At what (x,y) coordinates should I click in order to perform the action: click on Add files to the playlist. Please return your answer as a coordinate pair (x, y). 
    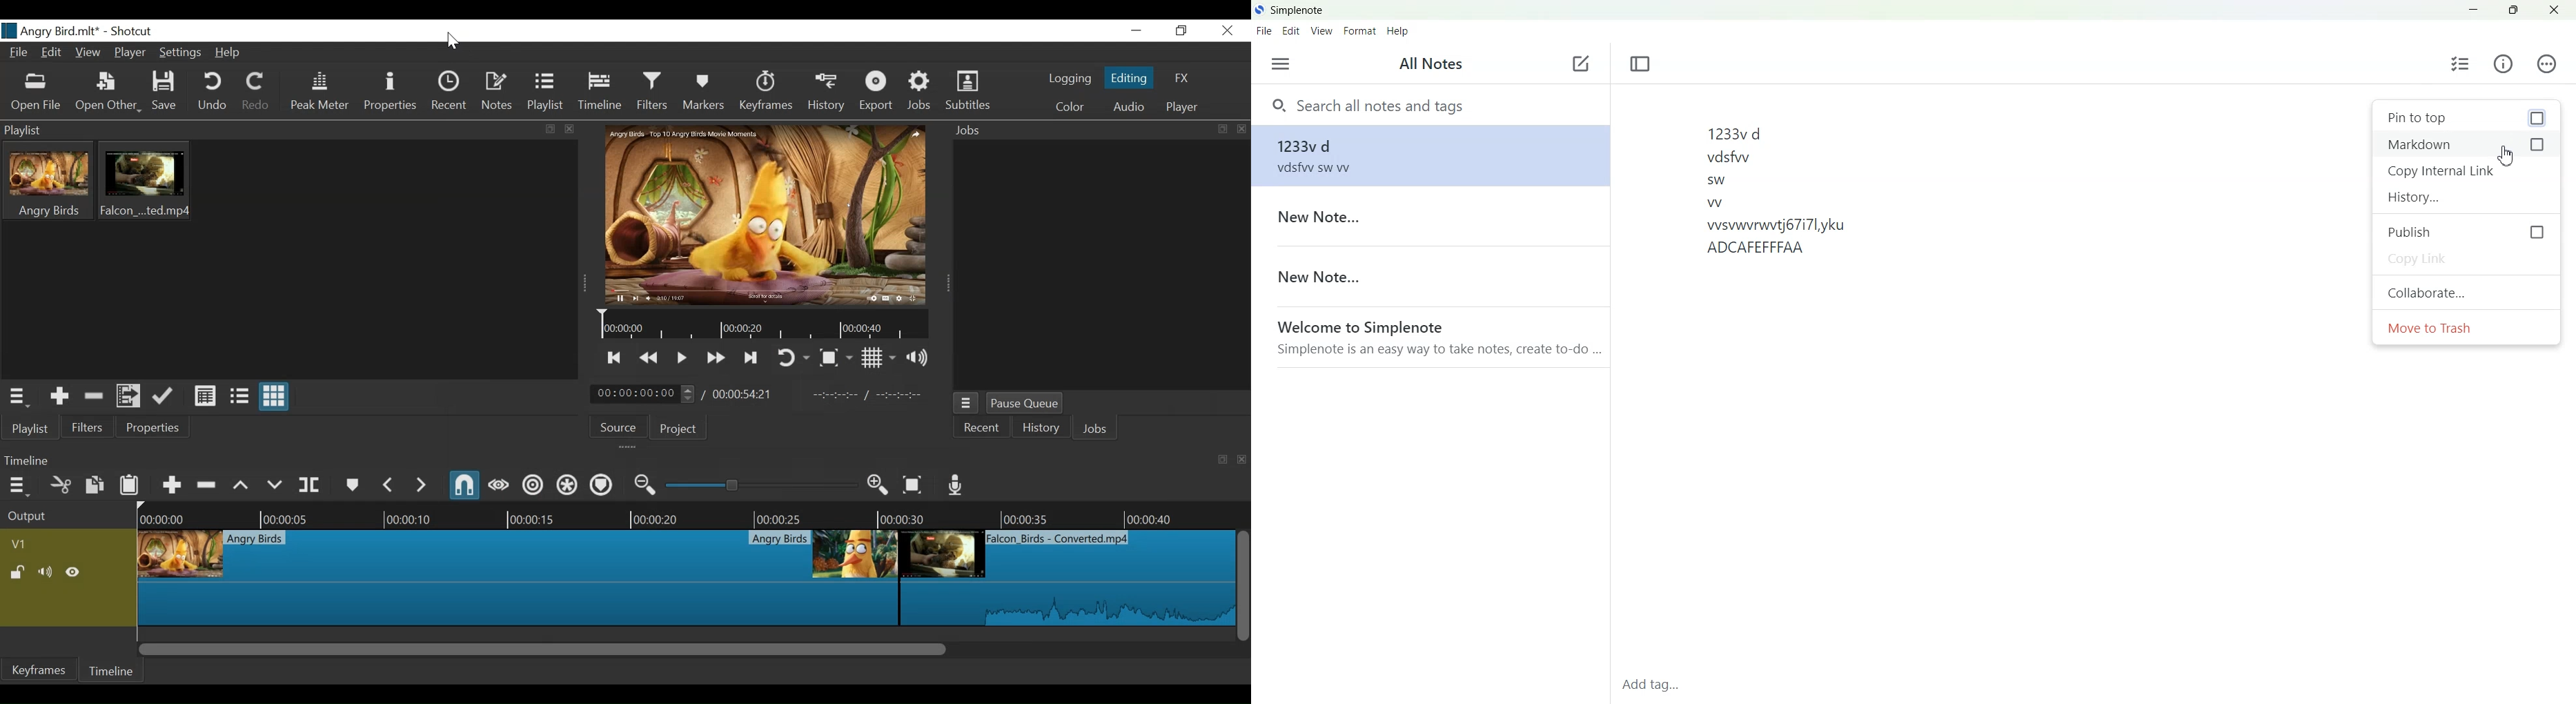
    Looking at the image, I should click on (128, 396).